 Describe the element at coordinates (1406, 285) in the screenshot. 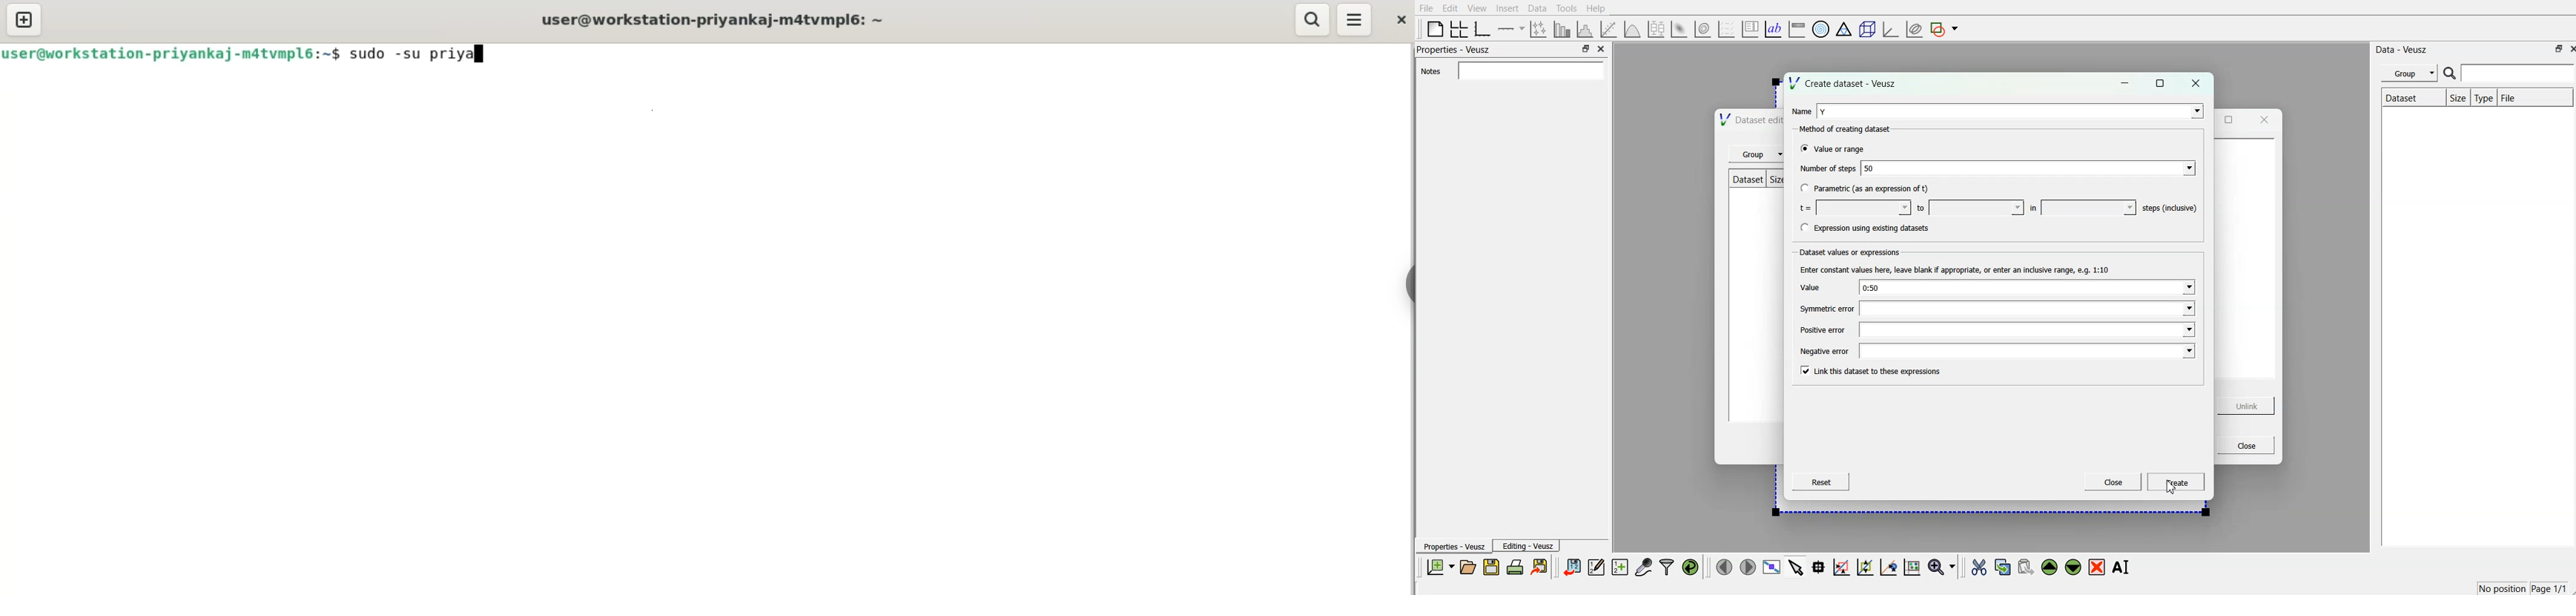

I see `sidebar` at that location.